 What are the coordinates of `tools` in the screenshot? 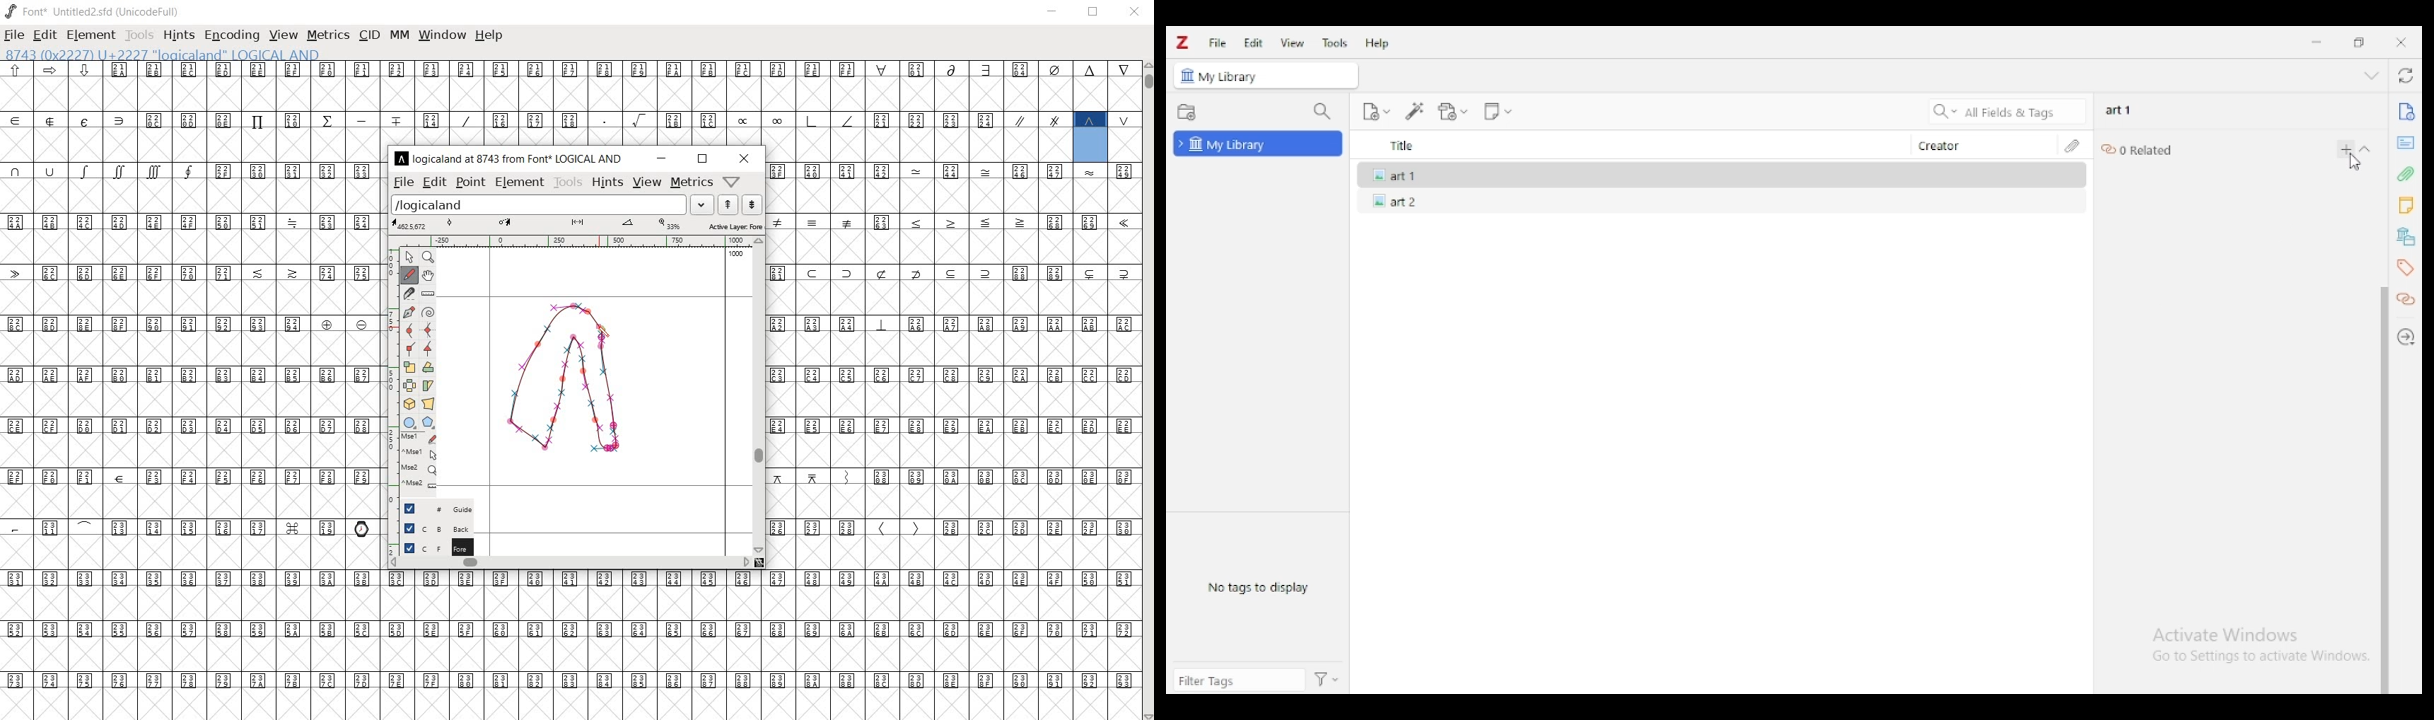 It's located at (1336, 43).